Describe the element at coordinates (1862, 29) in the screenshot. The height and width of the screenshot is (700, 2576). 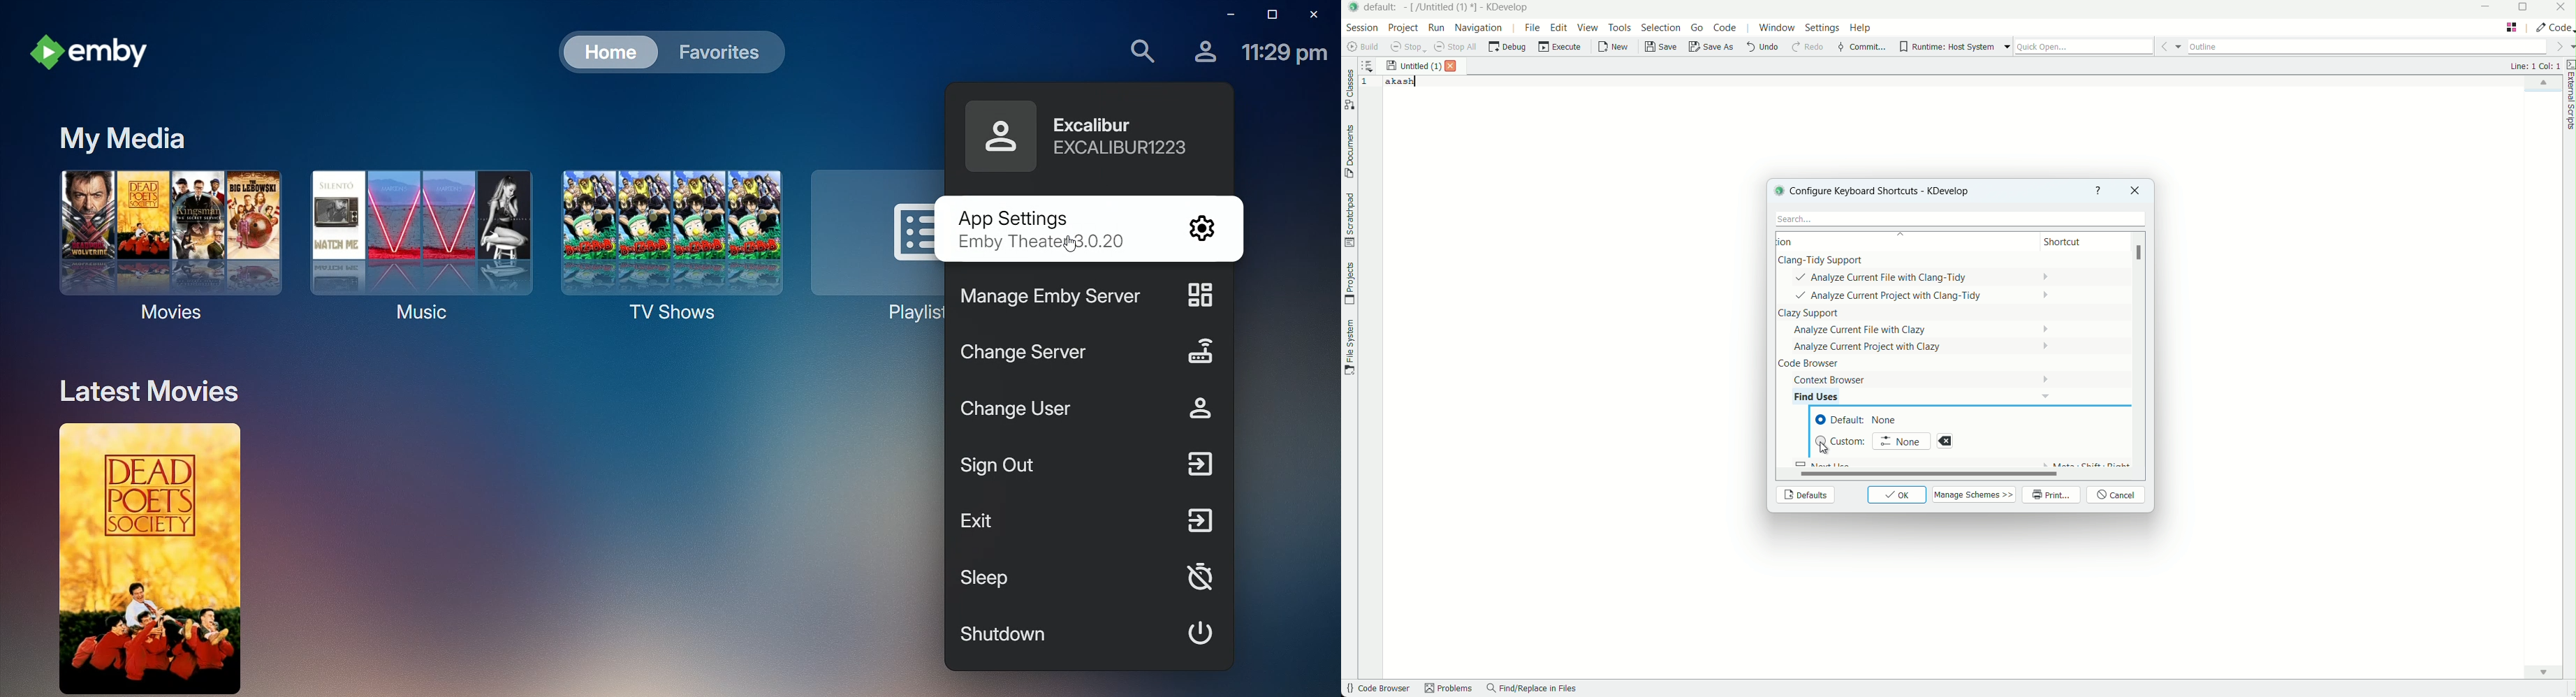
I see `help menu` at that location.